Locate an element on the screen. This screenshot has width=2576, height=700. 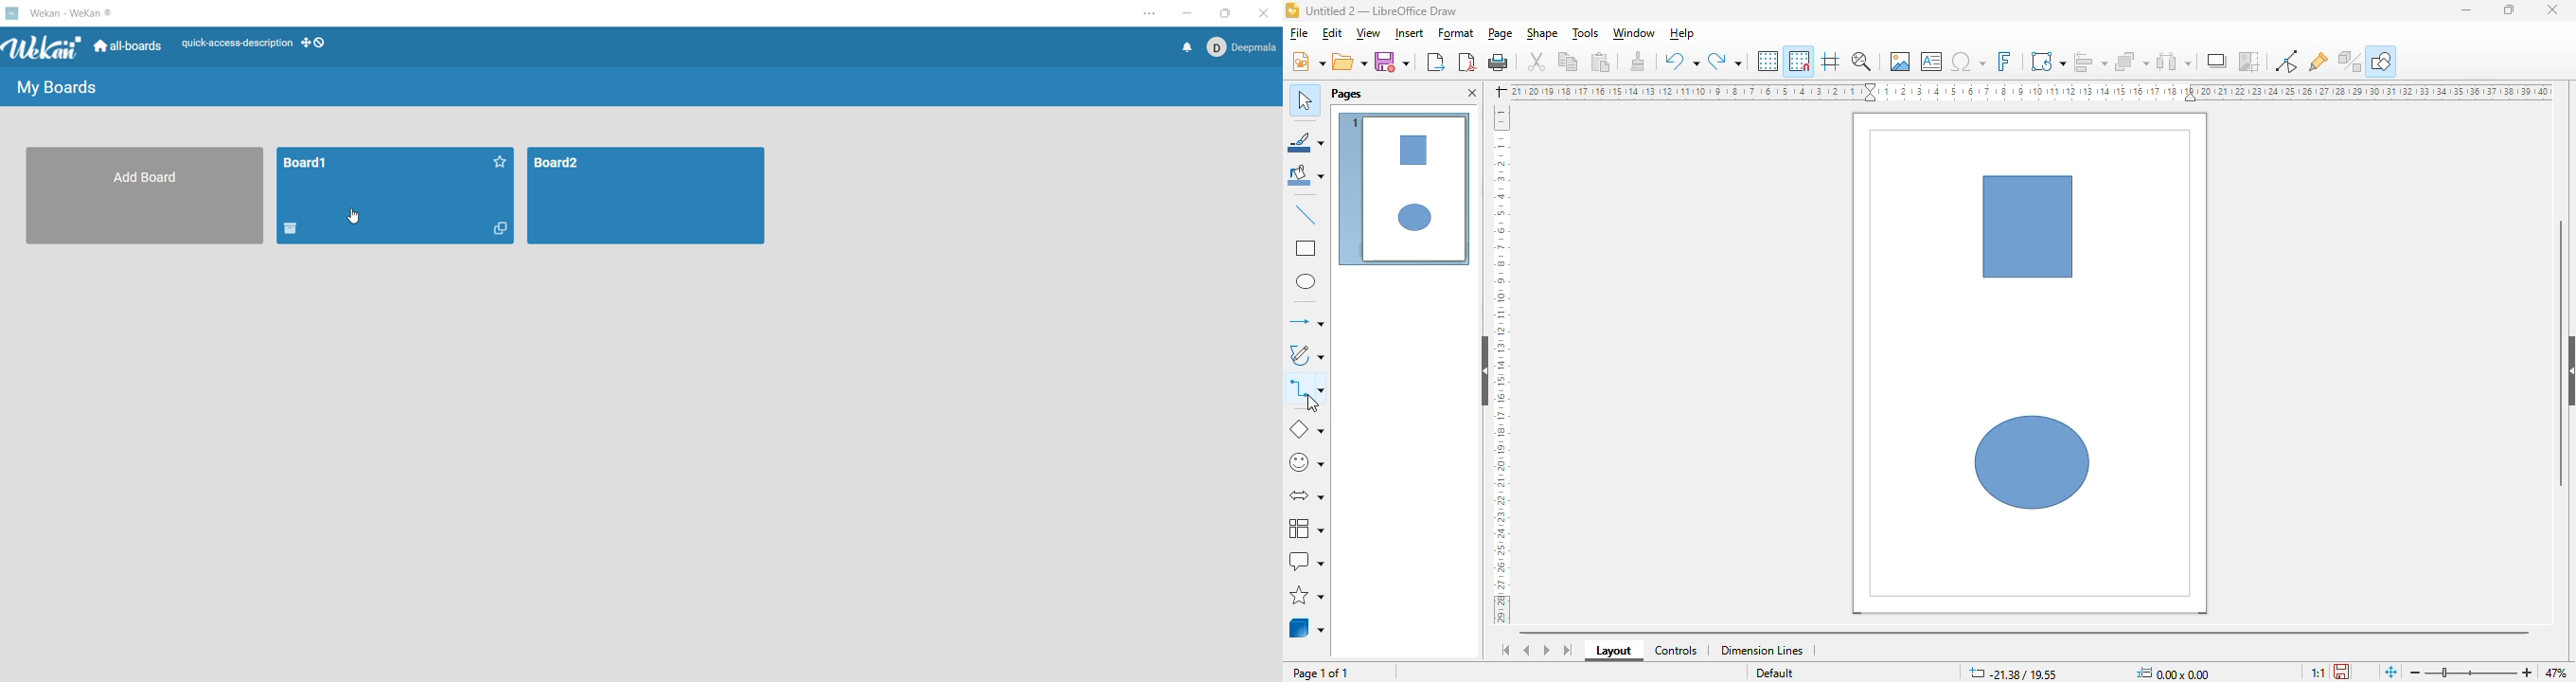
the document has been modified is located at coordinates (2343, 671).